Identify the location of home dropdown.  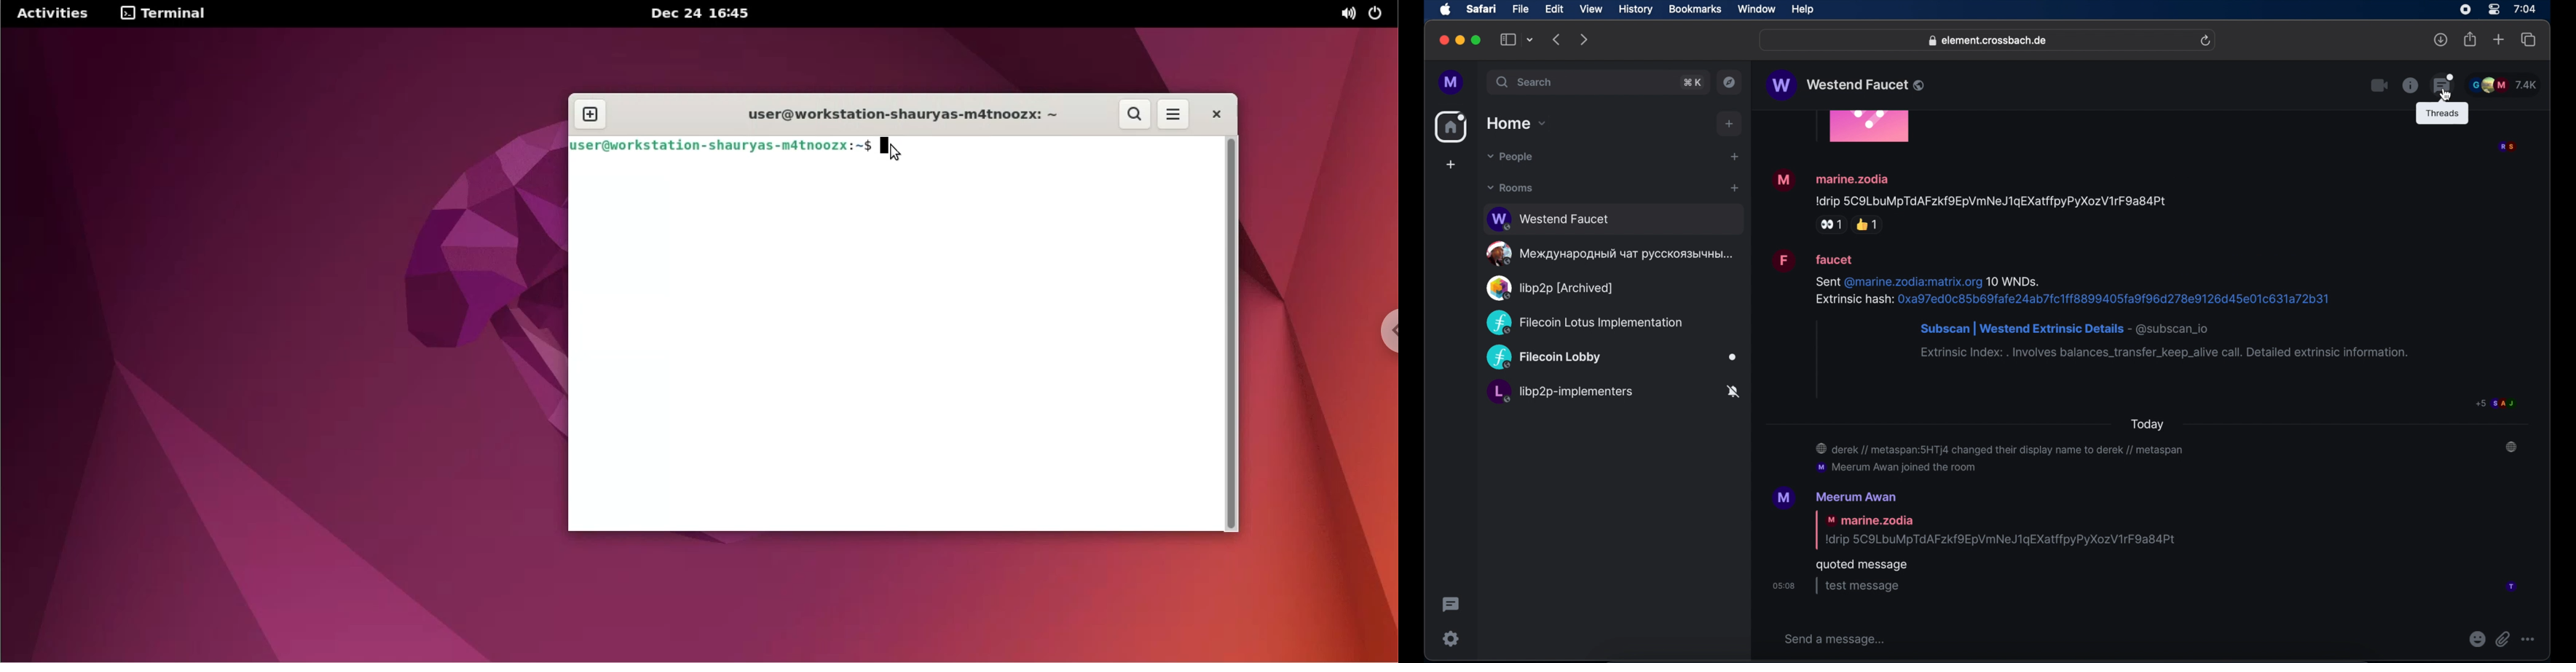
(1516, 123).